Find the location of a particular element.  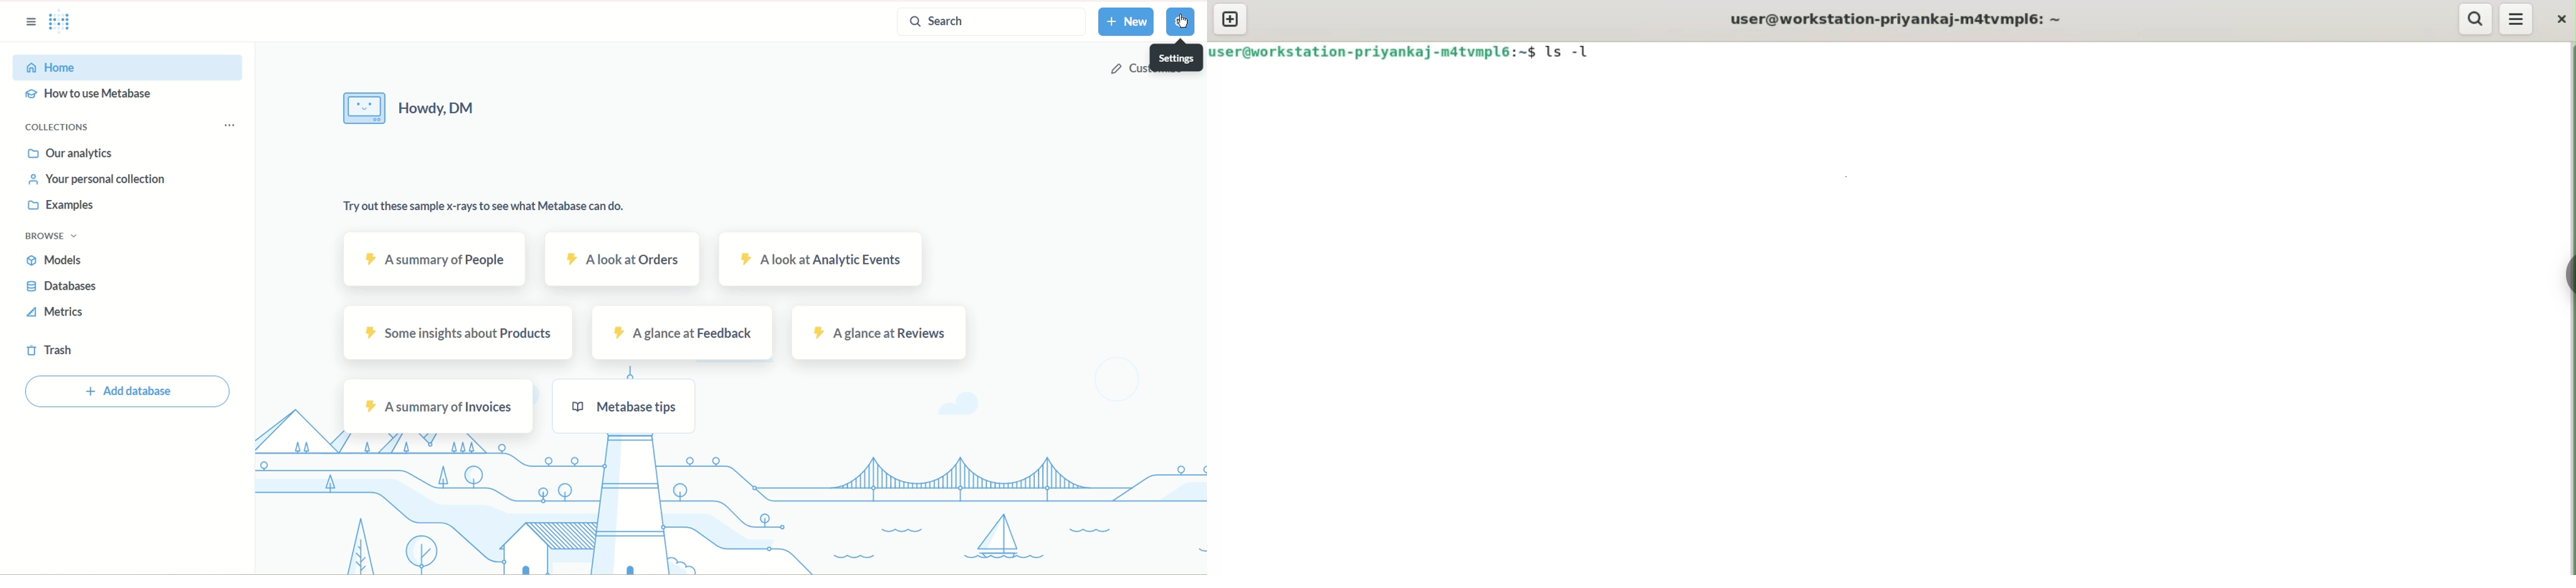

user@workstation-priyankaj-m4tvmpl6: ~ is located at coordinates (1901, 20).